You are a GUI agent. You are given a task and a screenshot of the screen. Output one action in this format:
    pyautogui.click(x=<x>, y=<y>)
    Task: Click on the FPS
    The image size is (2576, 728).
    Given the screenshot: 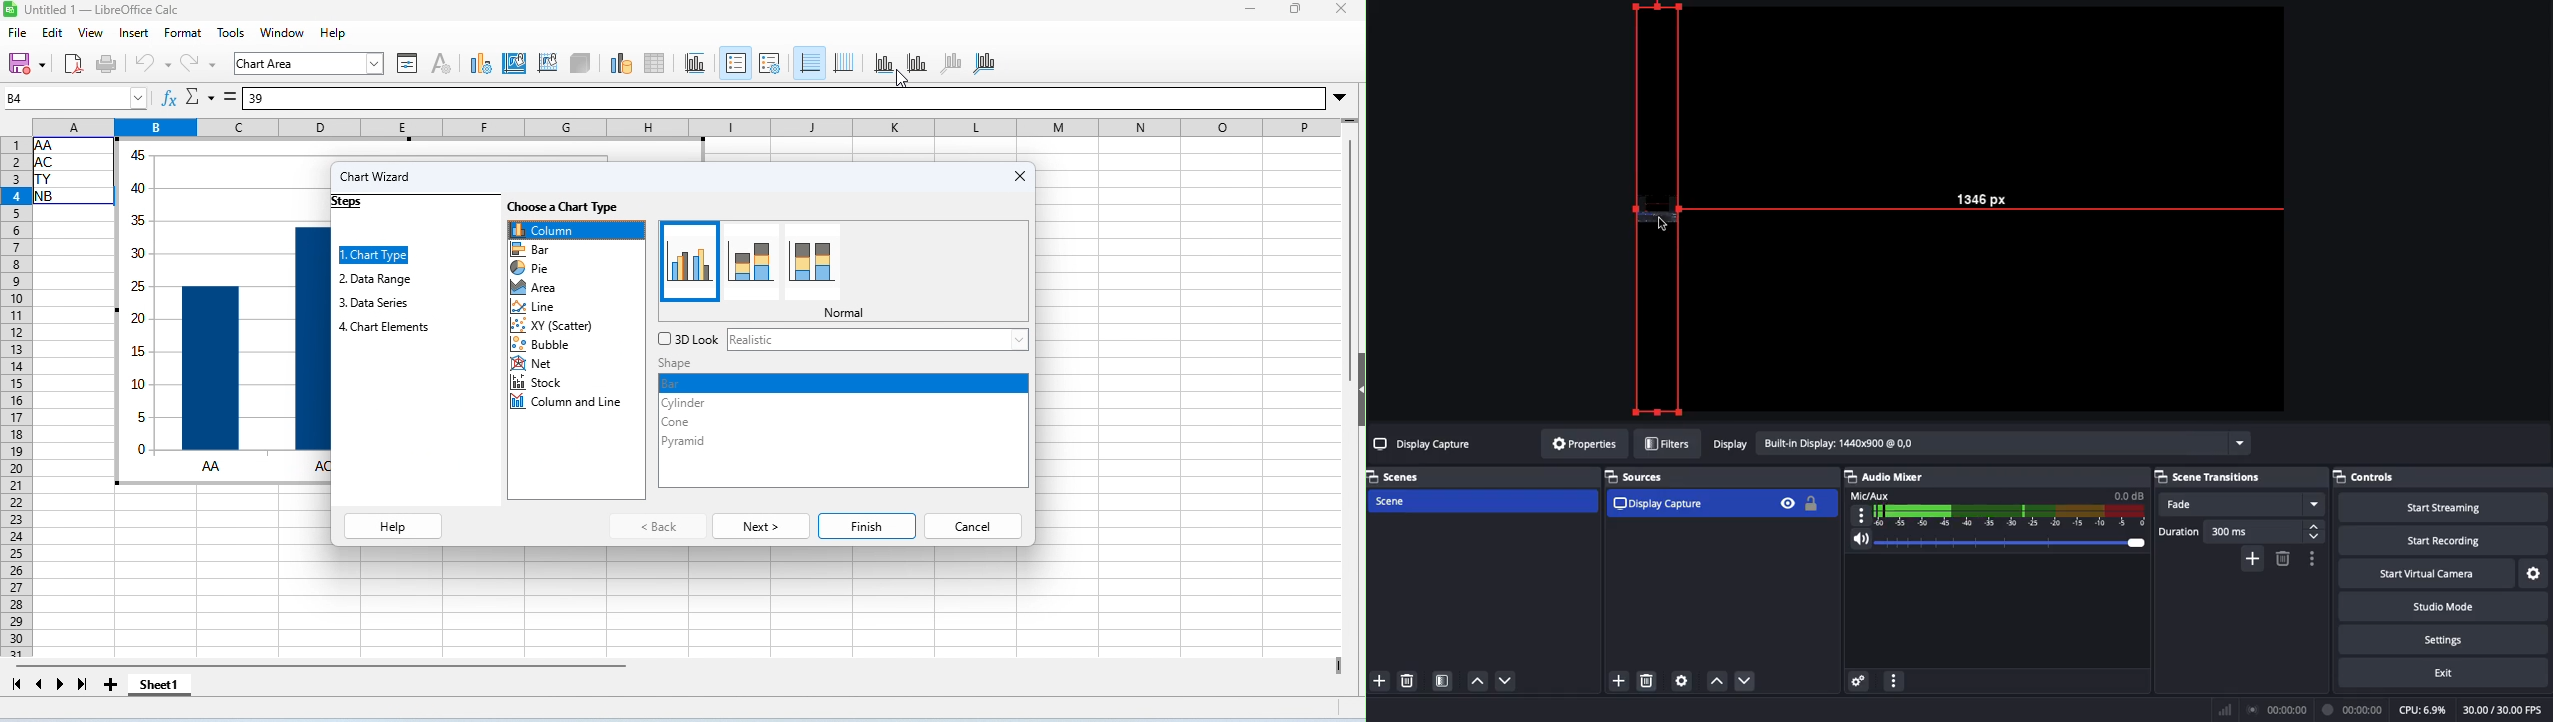 What is the action you would take?
    pyautogui.click(x=2508, y=710)
    